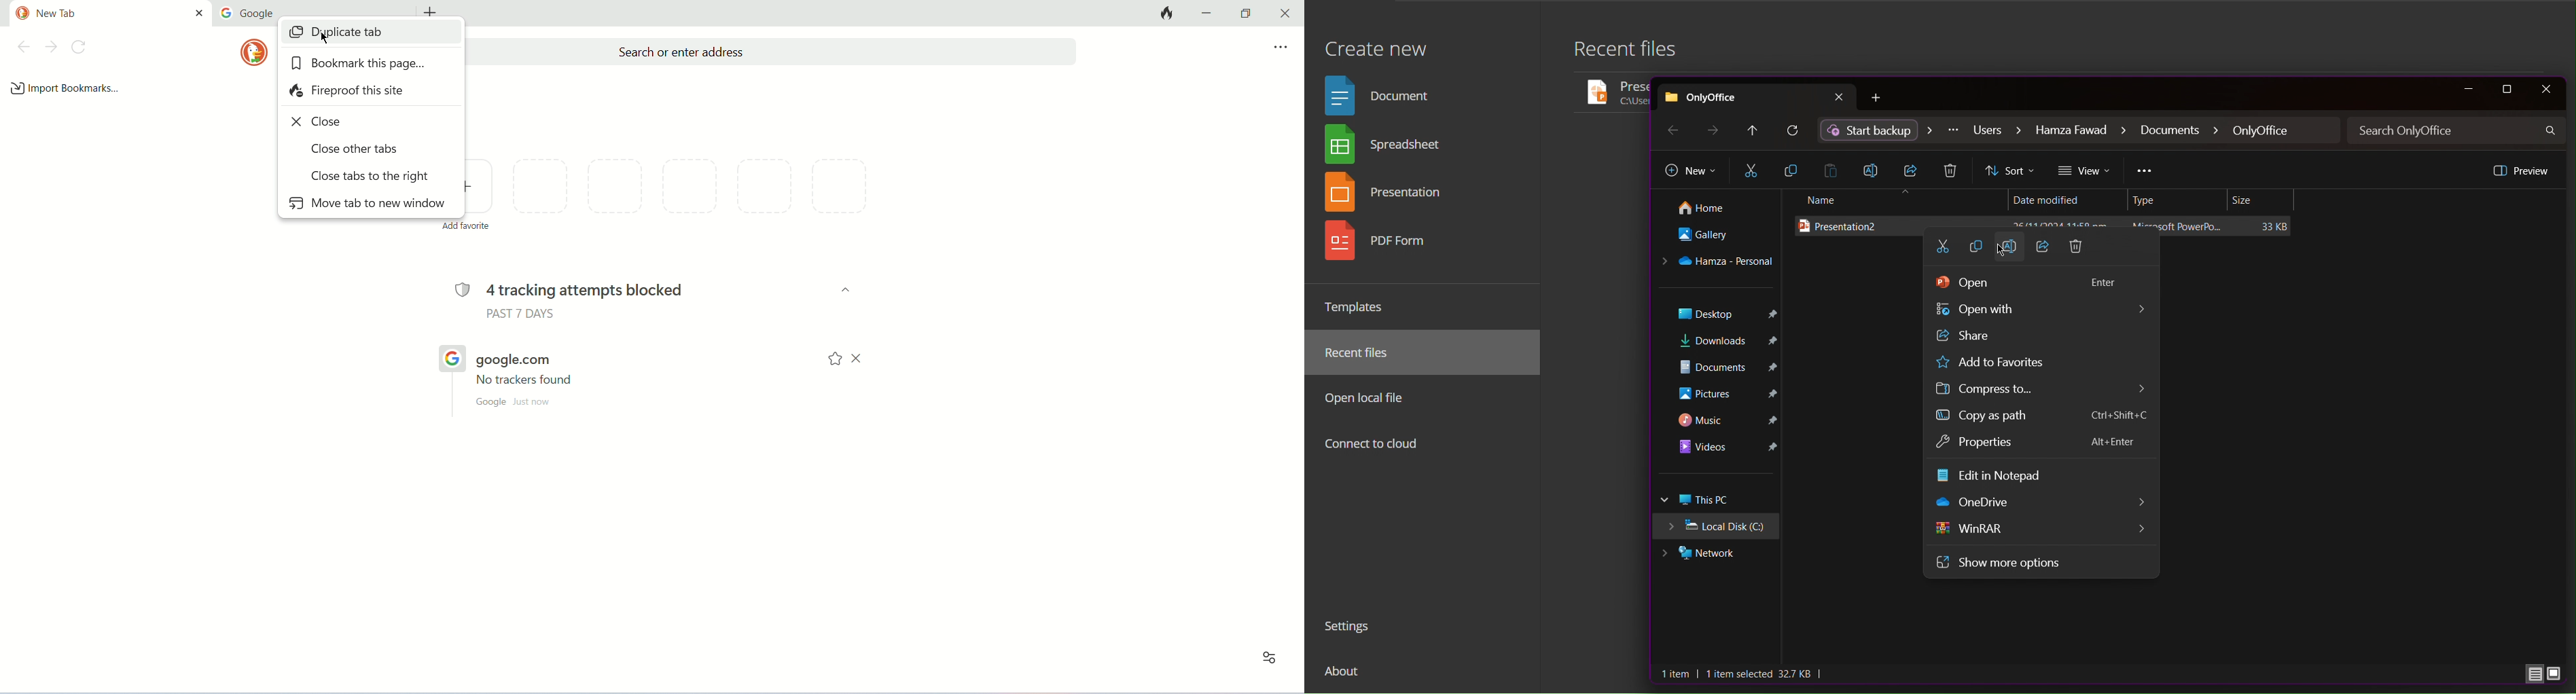 The image size is (2576, 700). Describe the element at coordinates (2545, 90) in the screenshot. I see `Close` at that location.